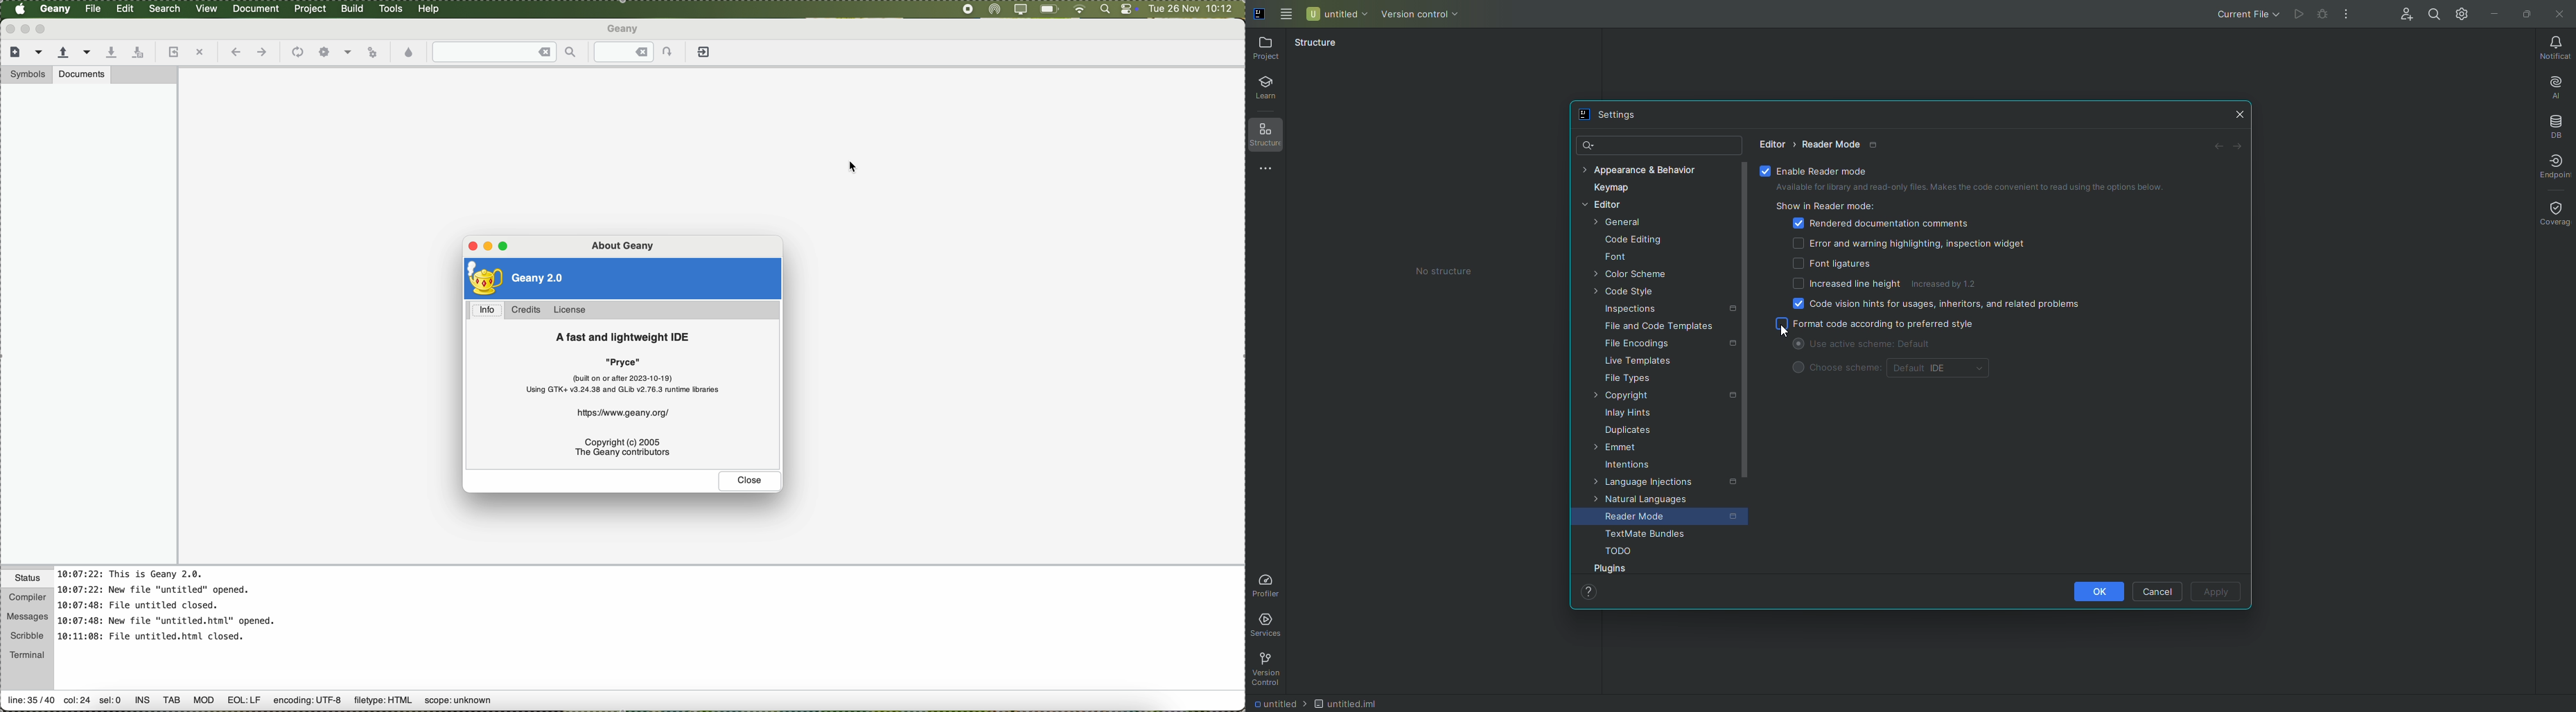 The height and width of the screenshot is (728, 2576). What do you see at coordinates (1949, 283) in the screenshot?
I see `Increased by 1.2` at bounding box center [1949, 283].